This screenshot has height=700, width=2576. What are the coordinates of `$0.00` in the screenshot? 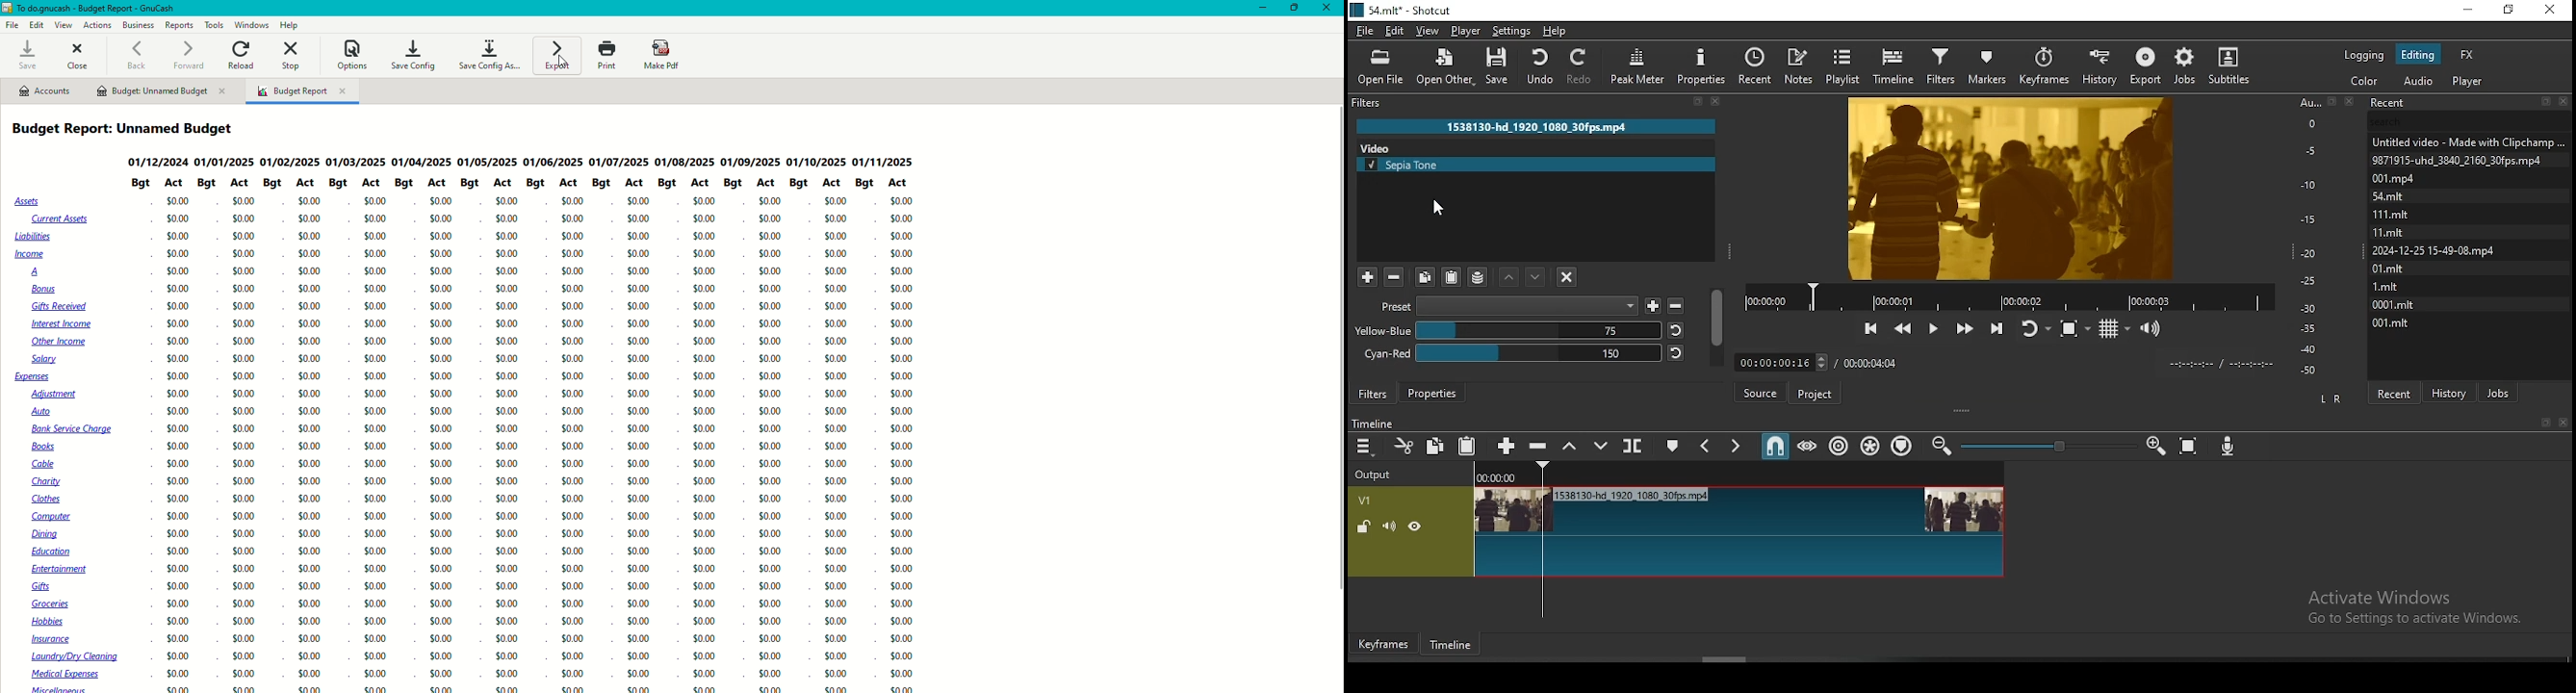 It's located at (574, 339).